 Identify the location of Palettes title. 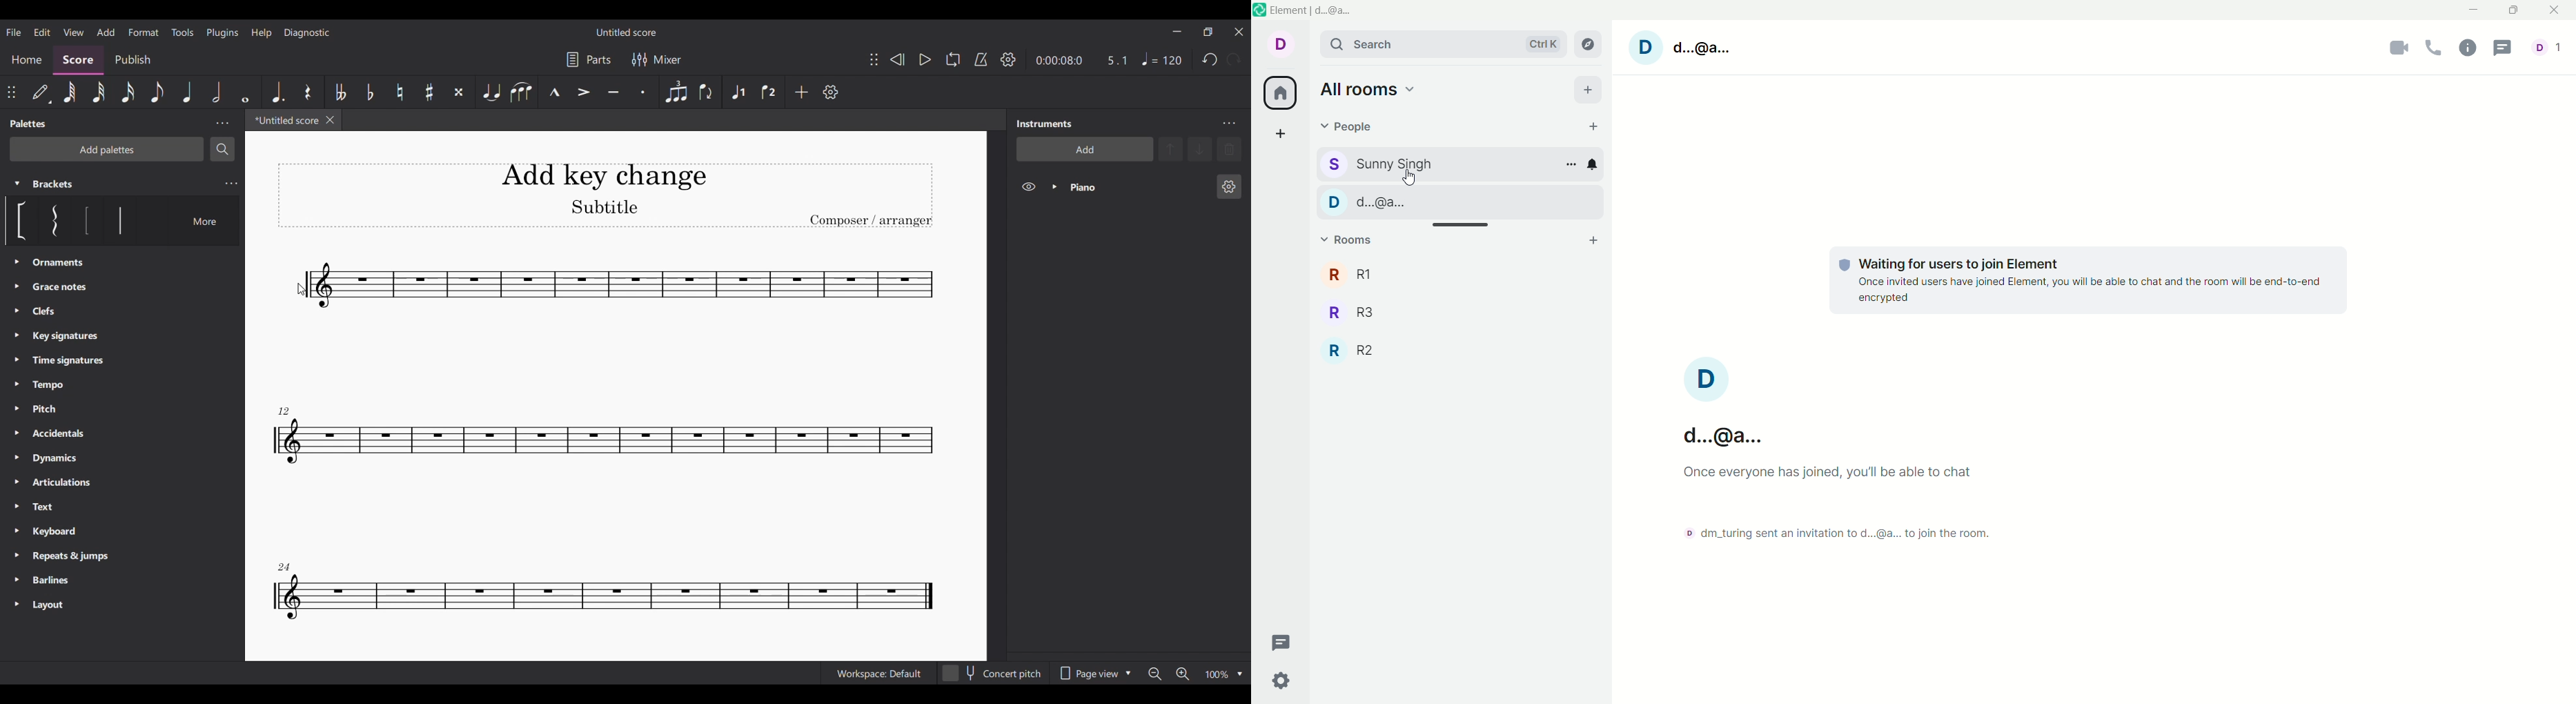
(30, 123).